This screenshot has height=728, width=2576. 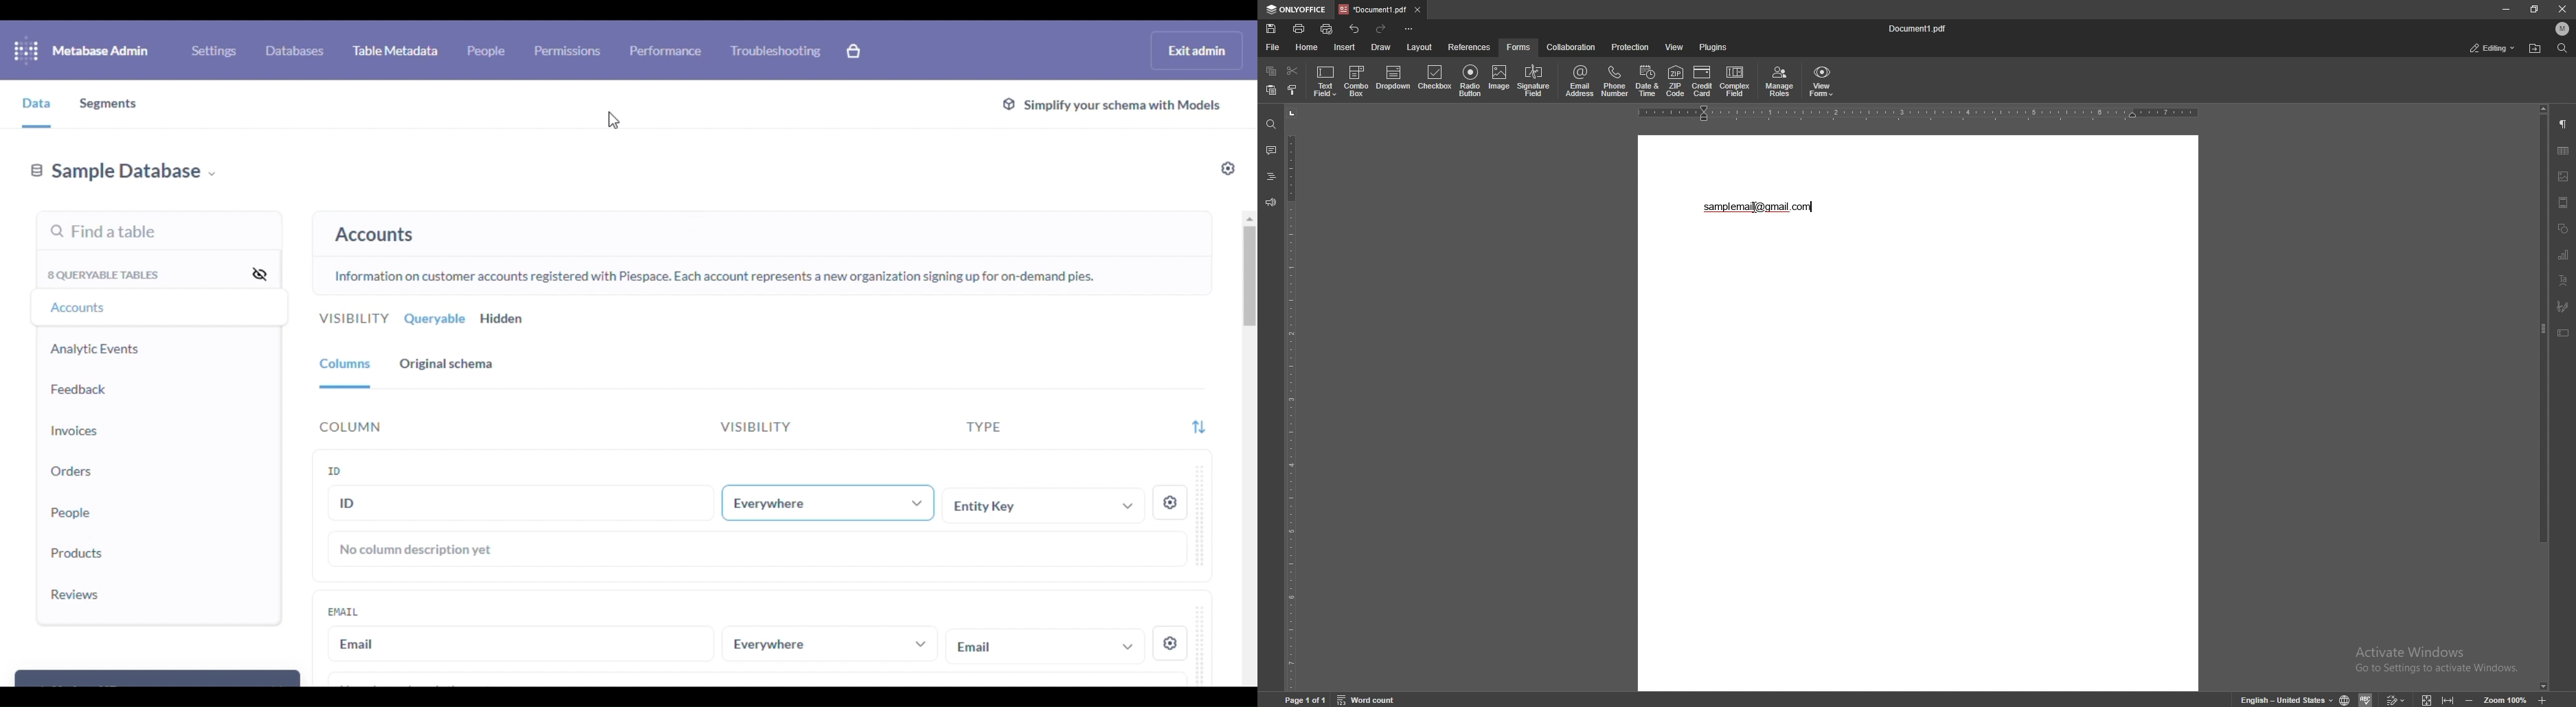 What do you see at coordinates (2564, 176) in the screenshot?
I see `image` at bounding box center [2564, 176].